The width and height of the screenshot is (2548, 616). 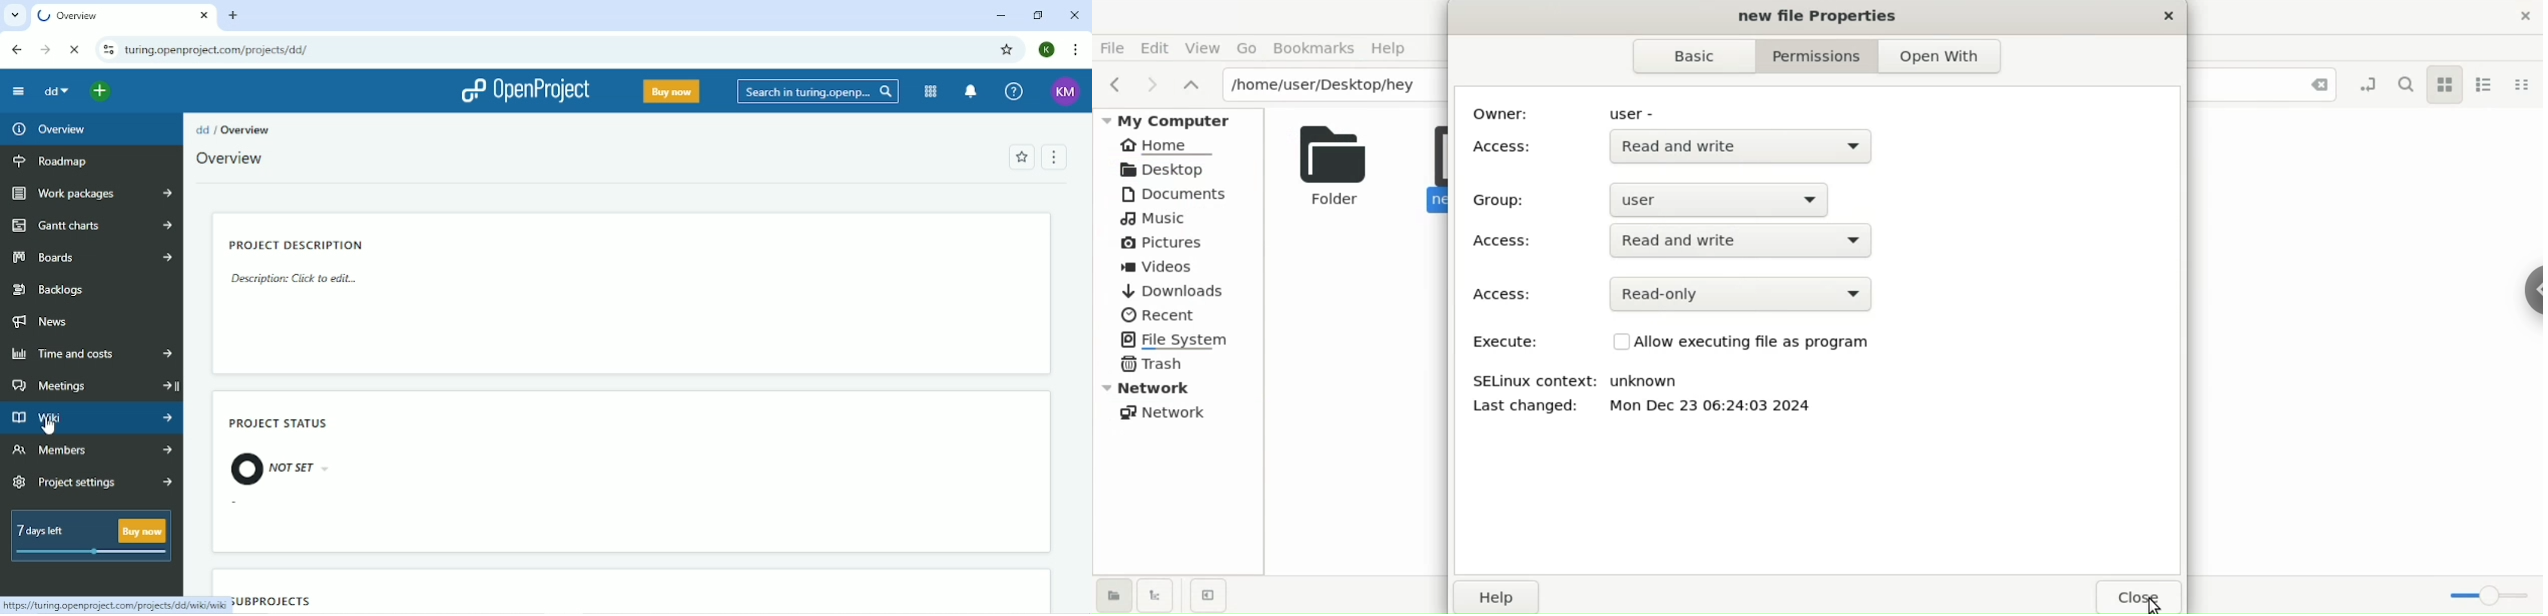 What do you see at coordinates (169, 255) in the screenshot?
I see `More` at bounding box center [169, 255].